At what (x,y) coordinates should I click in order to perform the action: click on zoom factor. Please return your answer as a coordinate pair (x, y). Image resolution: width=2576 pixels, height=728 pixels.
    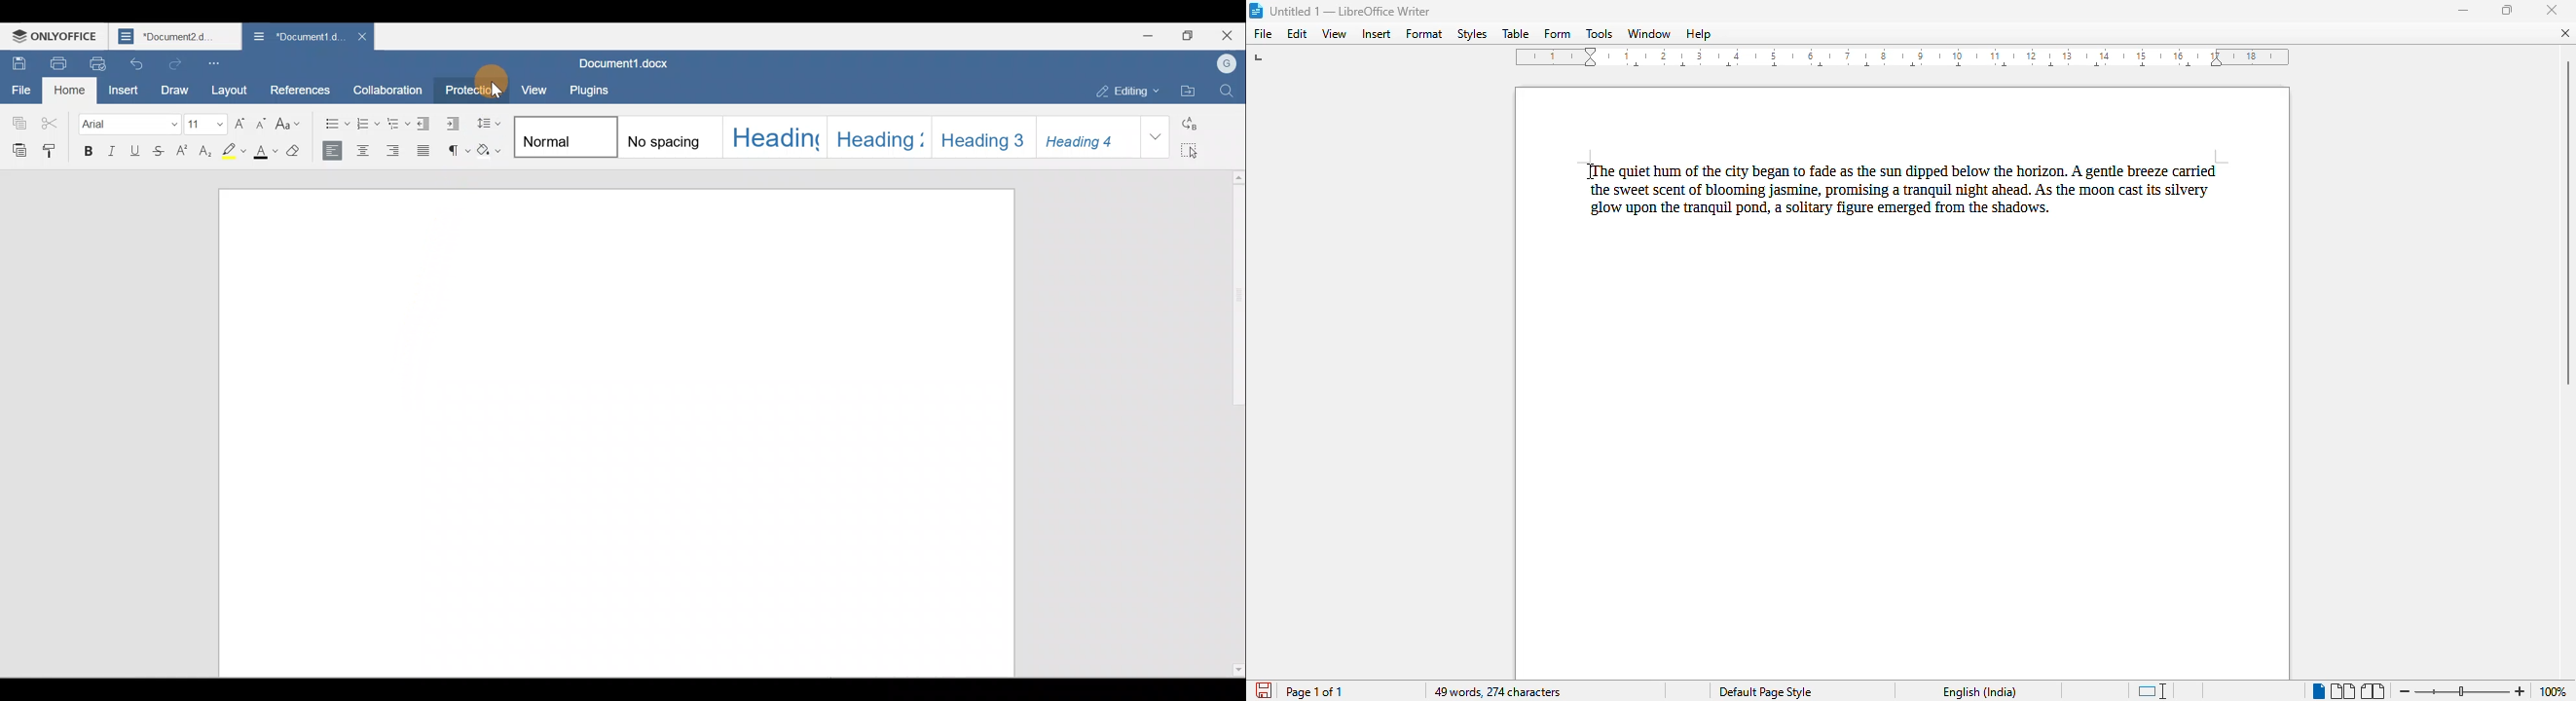
    Looking at the image, I should click on (2553, 690).